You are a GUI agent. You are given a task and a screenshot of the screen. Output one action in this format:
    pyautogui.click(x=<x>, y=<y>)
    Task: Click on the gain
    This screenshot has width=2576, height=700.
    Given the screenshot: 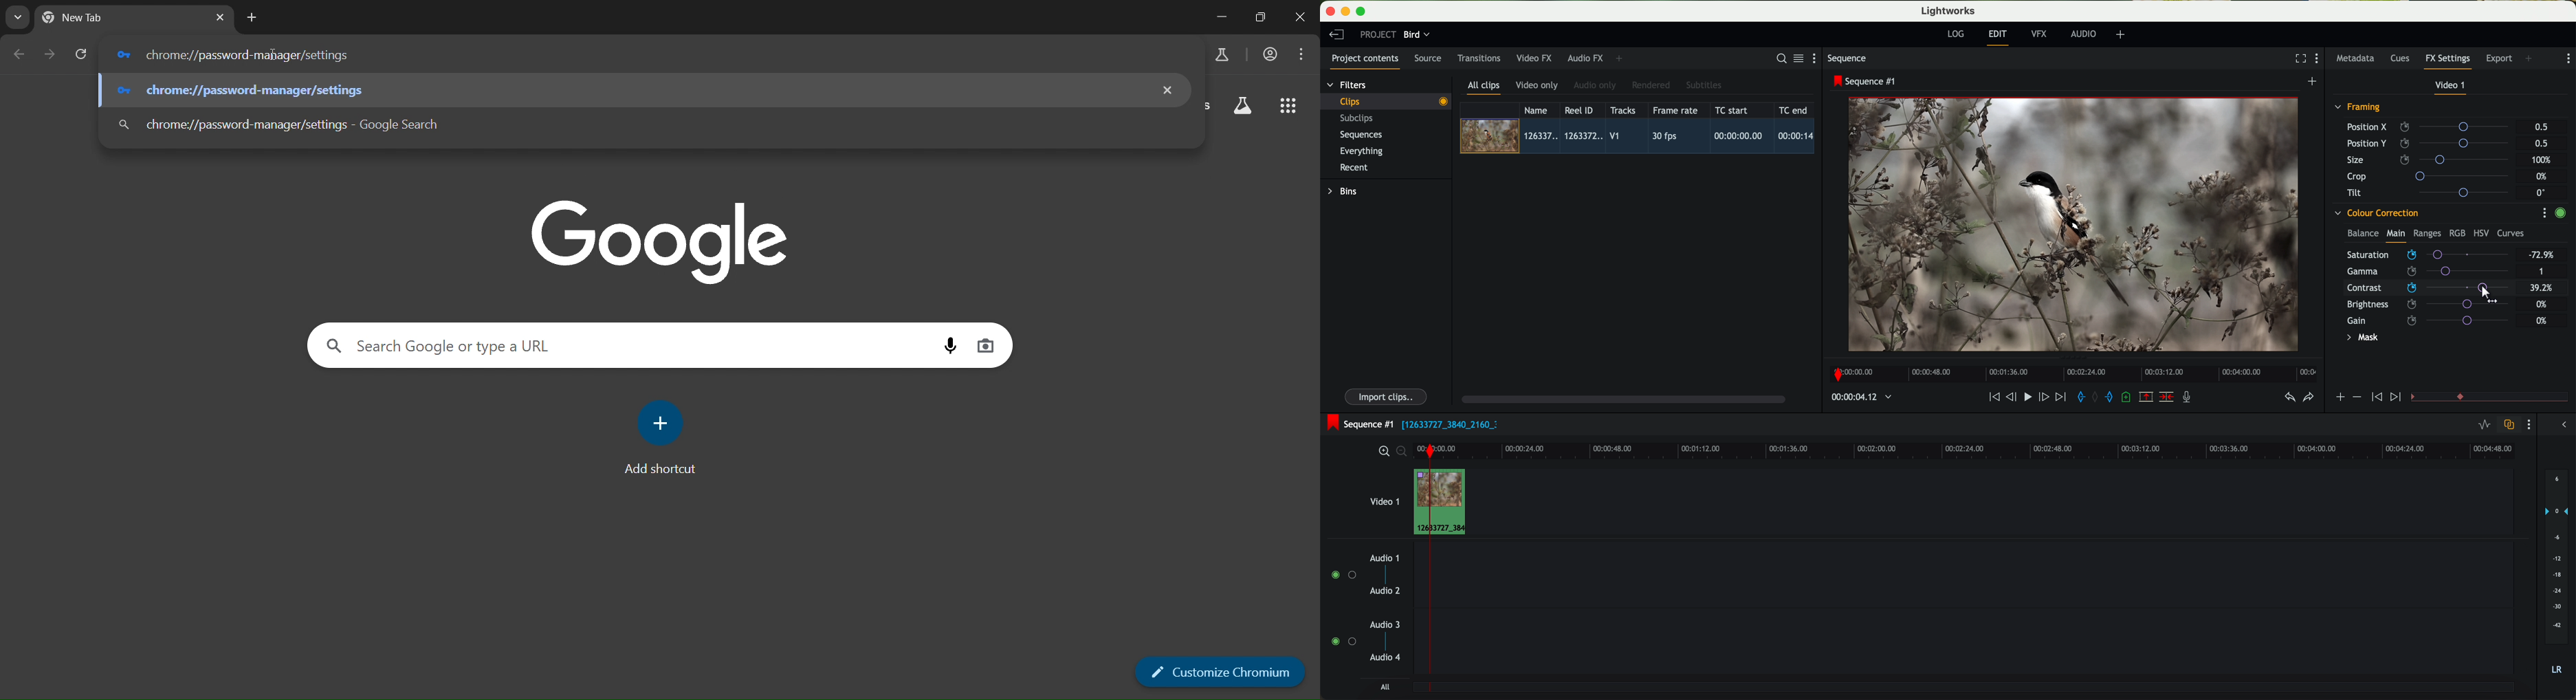 What is the action you would take?
    pyautogui.click(x=2434, y=320)
    